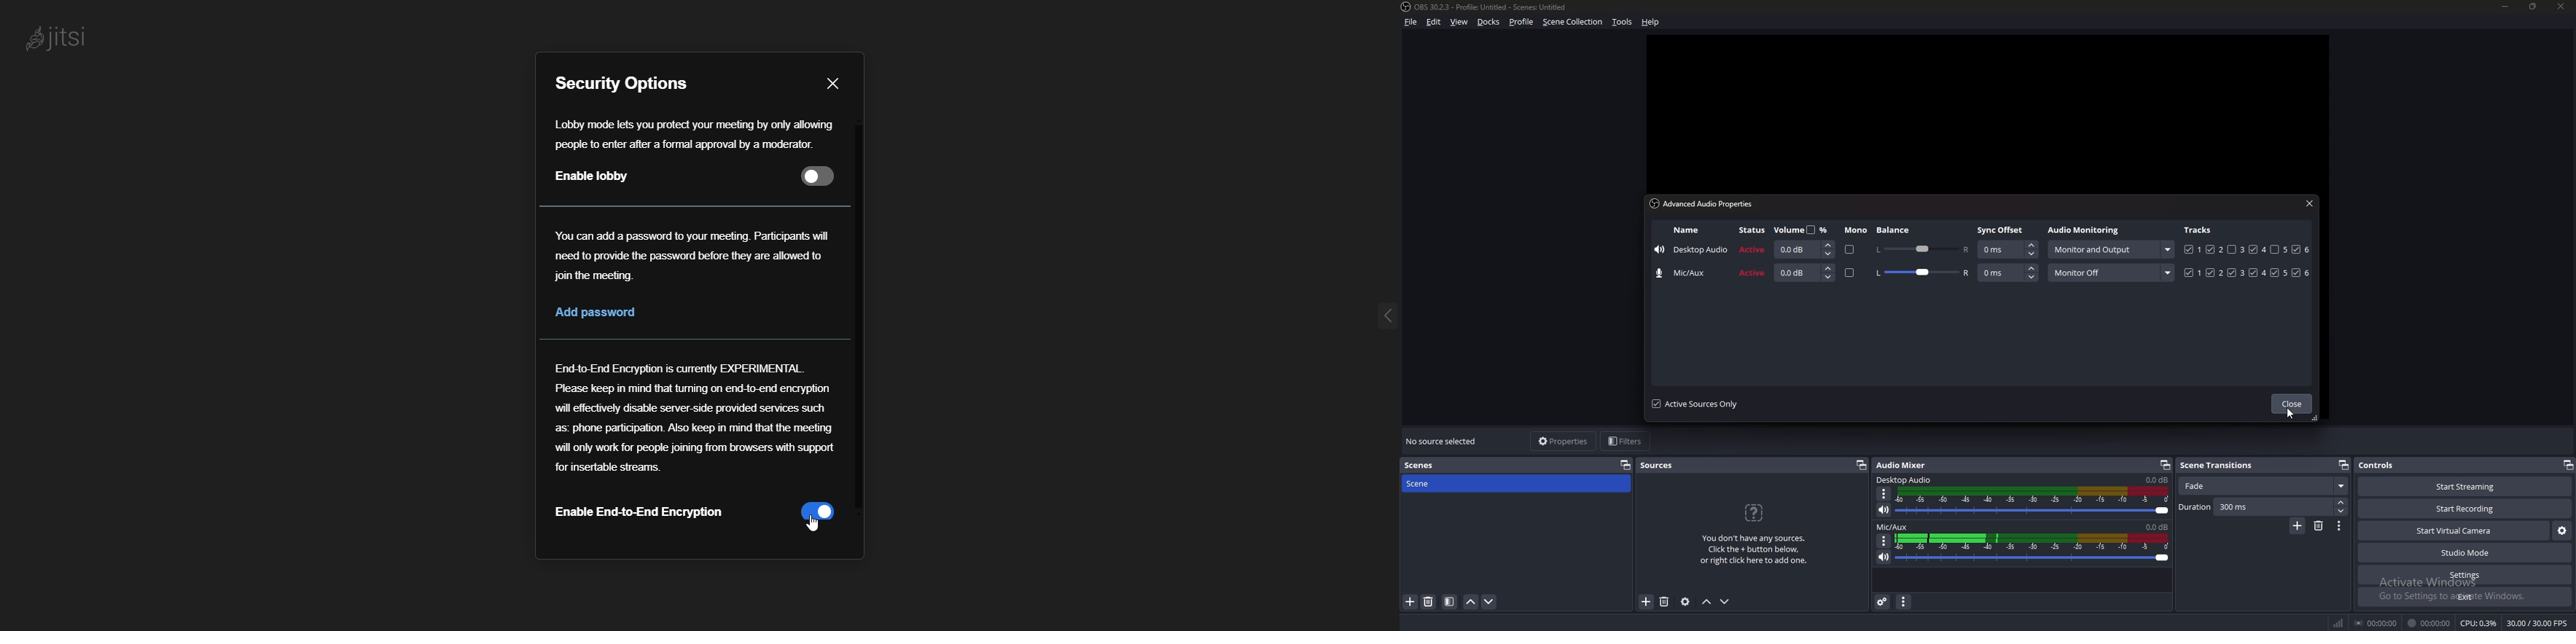 This screenshot has height=644, width=2576. I want to click on active sources only, so click(1695, 404).